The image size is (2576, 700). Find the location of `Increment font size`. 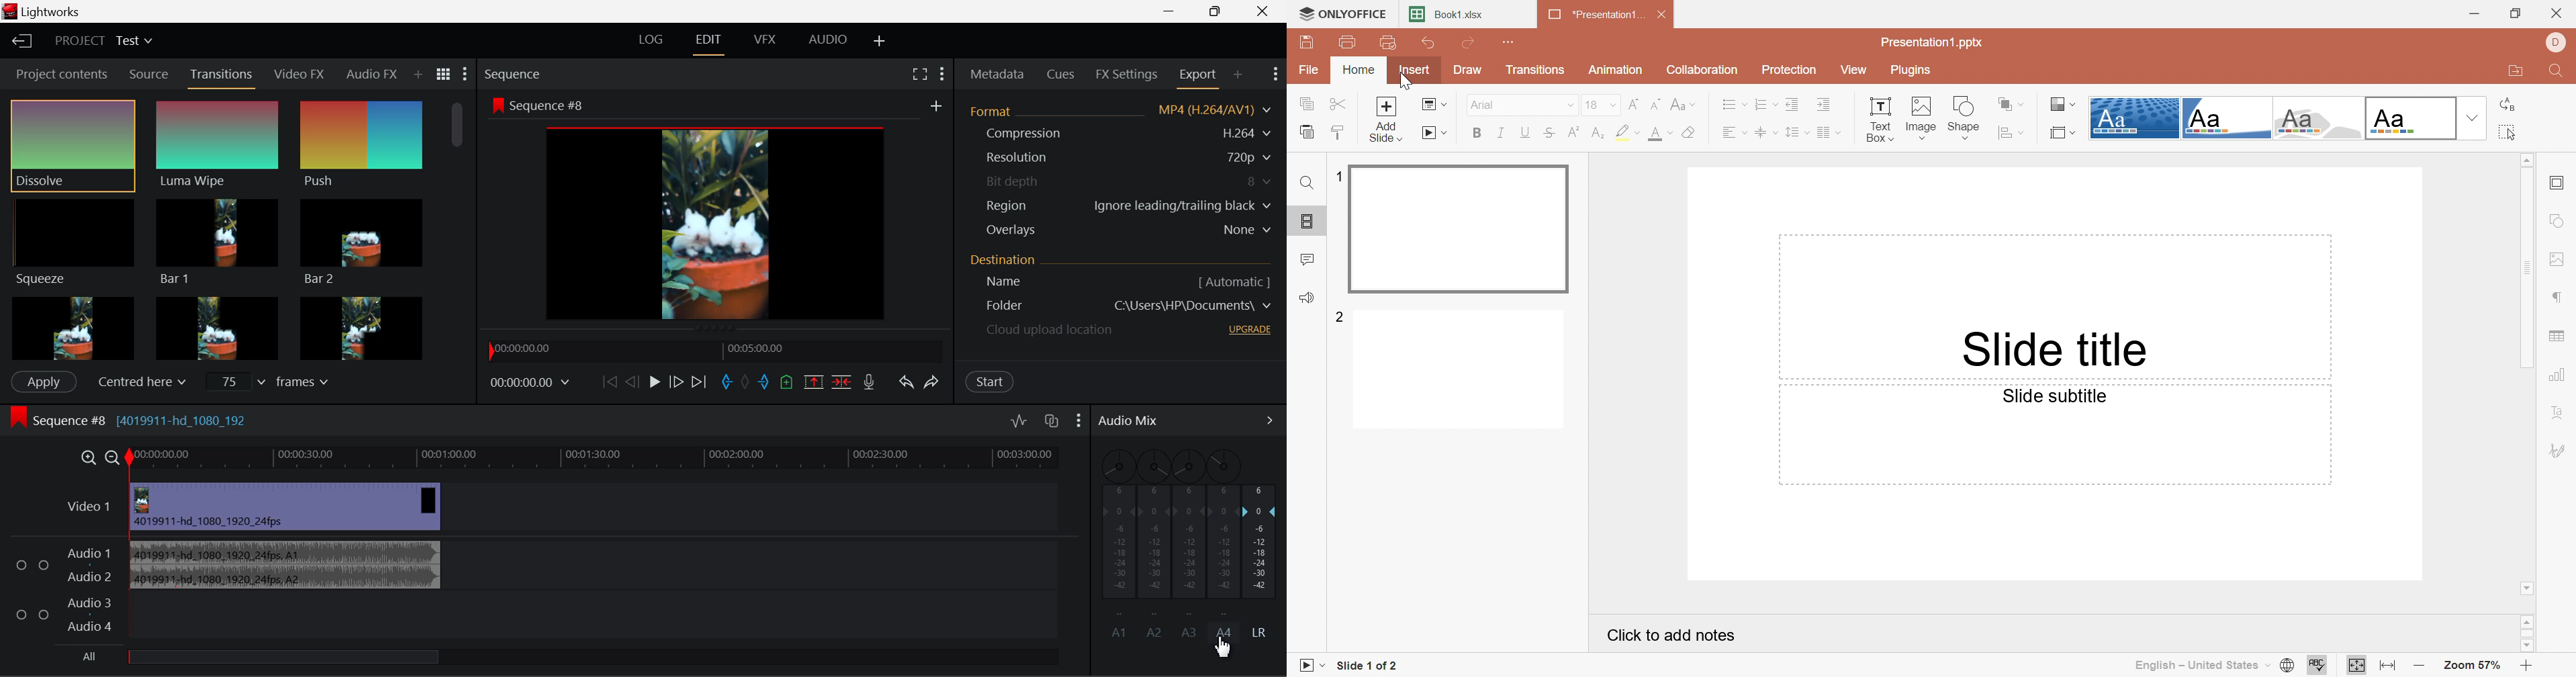

Increment font size is located at coordinates (1632, 106).